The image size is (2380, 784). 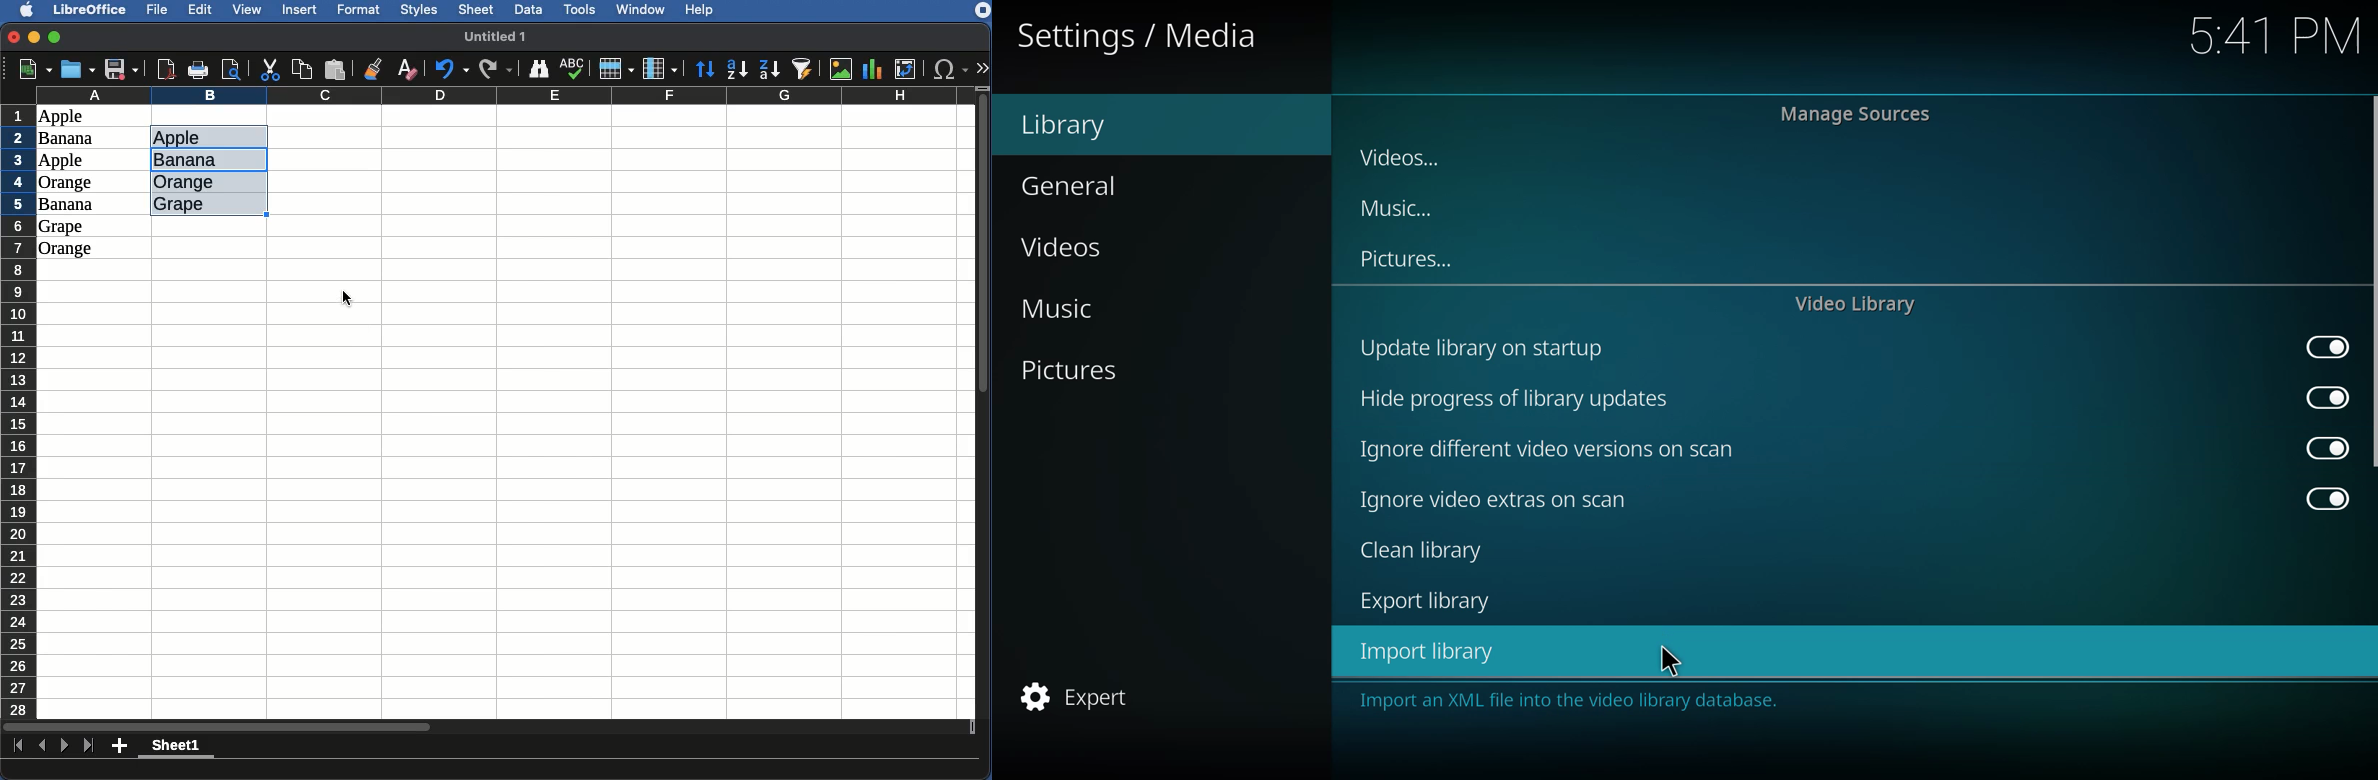 I want to click on Row, so click(x=616, y=69).